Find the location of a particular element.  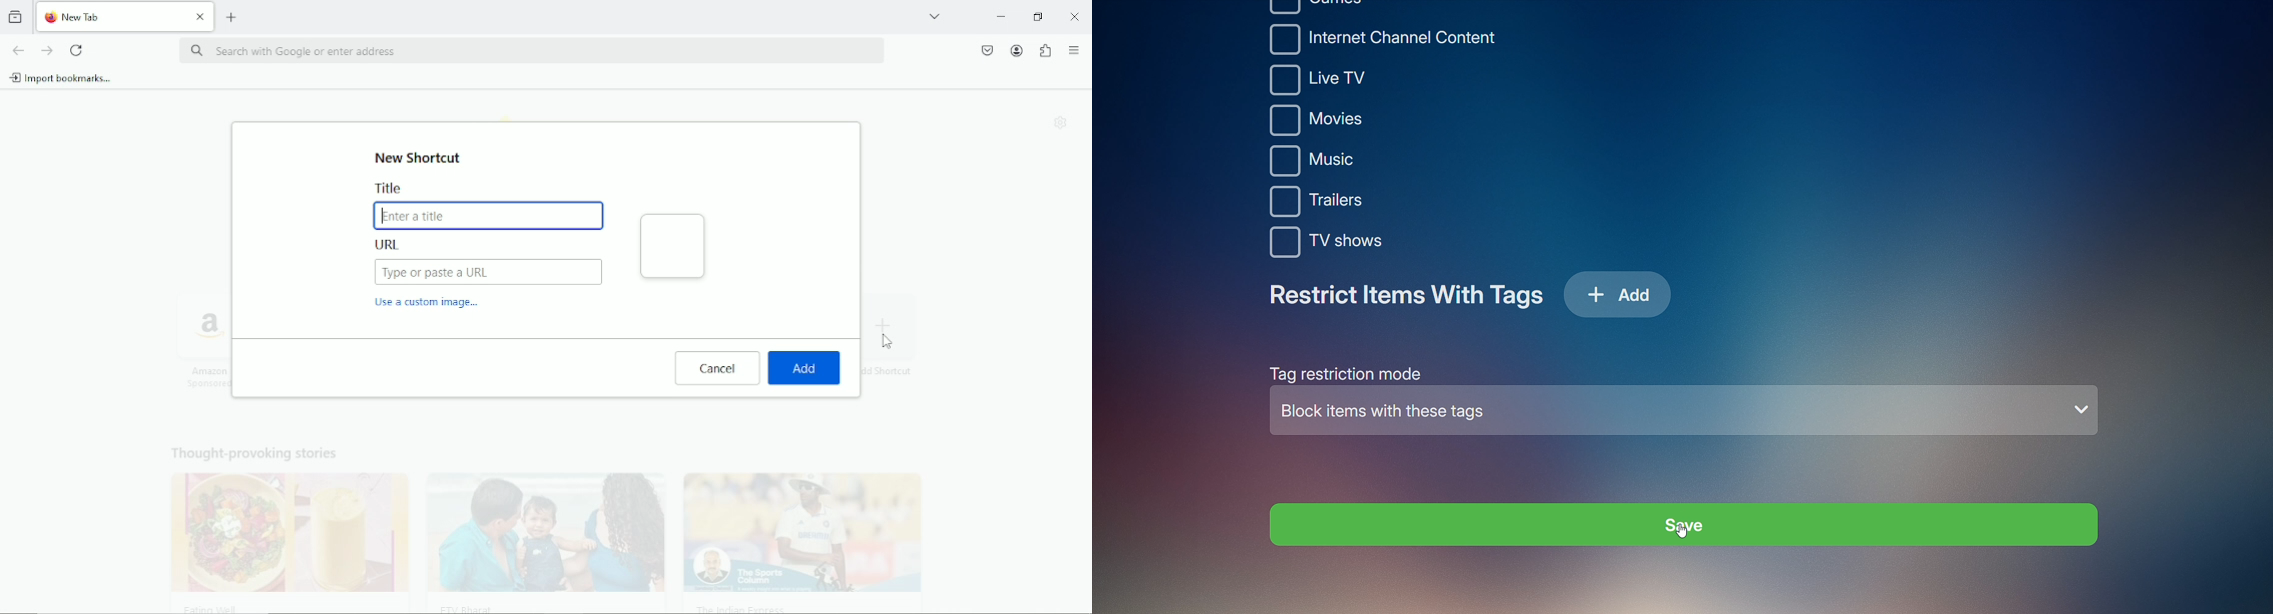

Save is located at coordinates (1688, 528).